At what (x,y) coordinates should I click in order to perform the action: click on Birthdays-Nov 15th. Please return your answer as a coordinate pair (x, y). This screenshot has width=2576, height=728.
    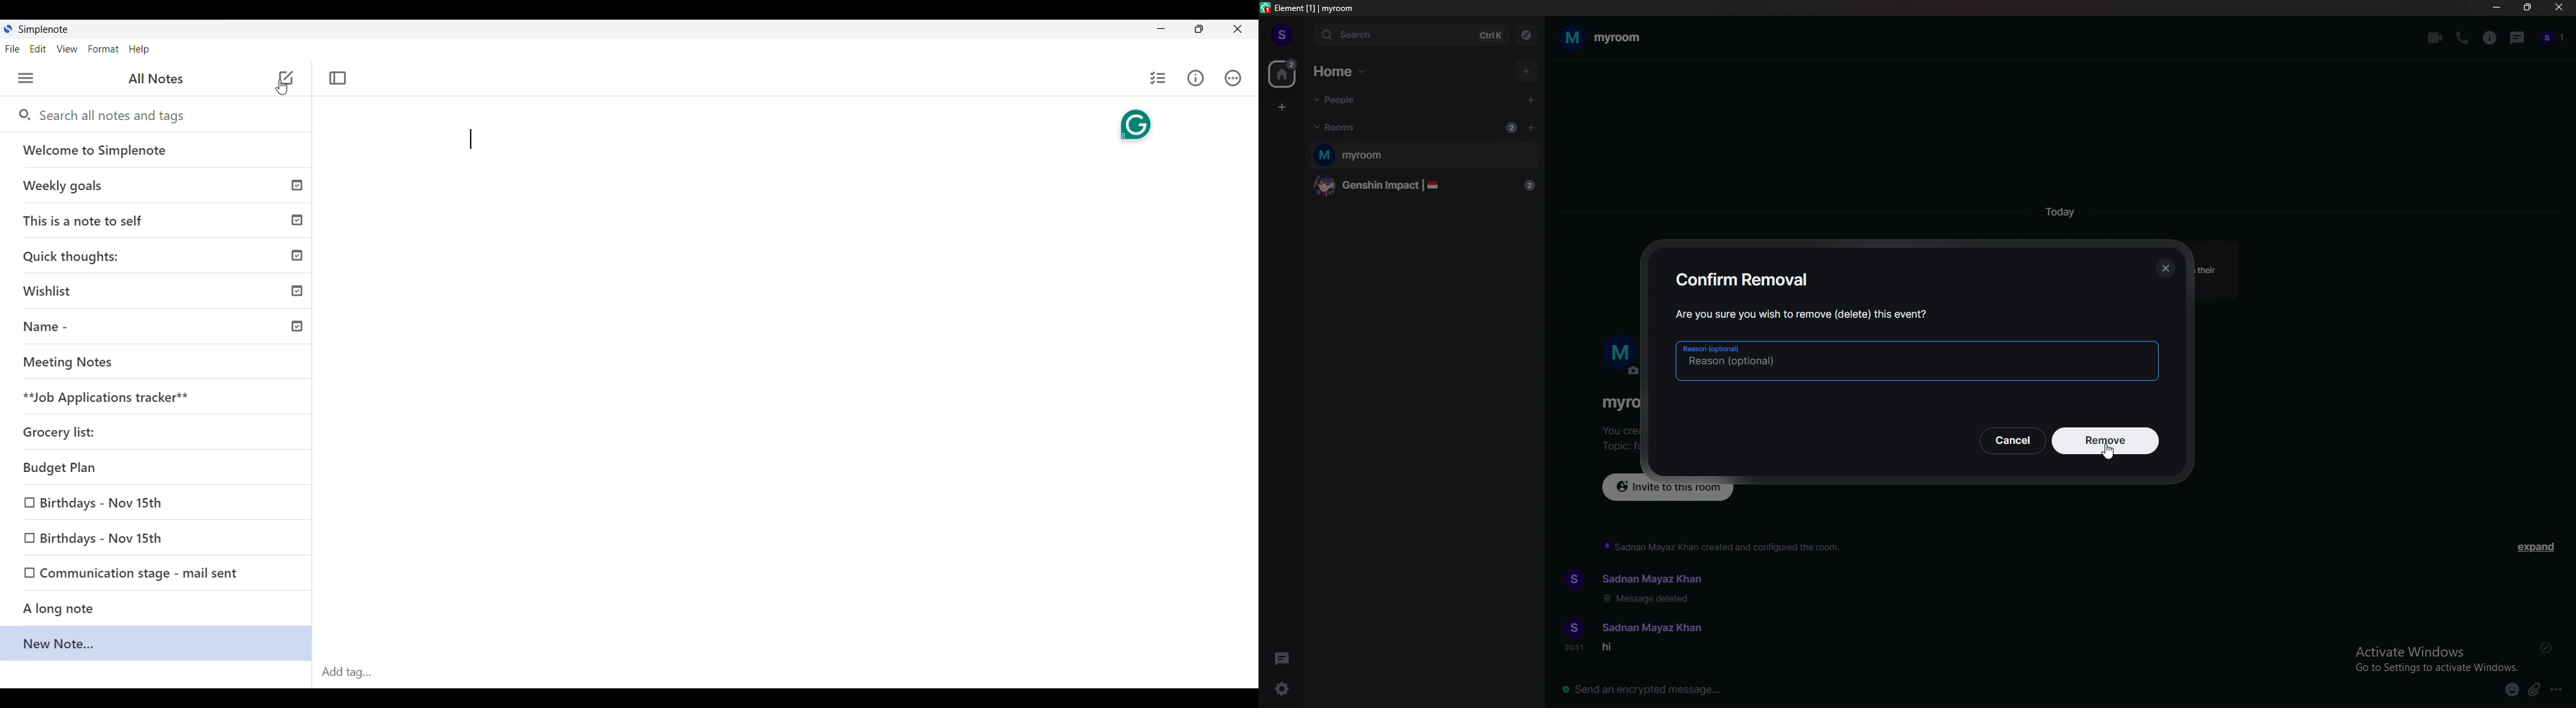
    Looking at the image, I should click on (111, 505).